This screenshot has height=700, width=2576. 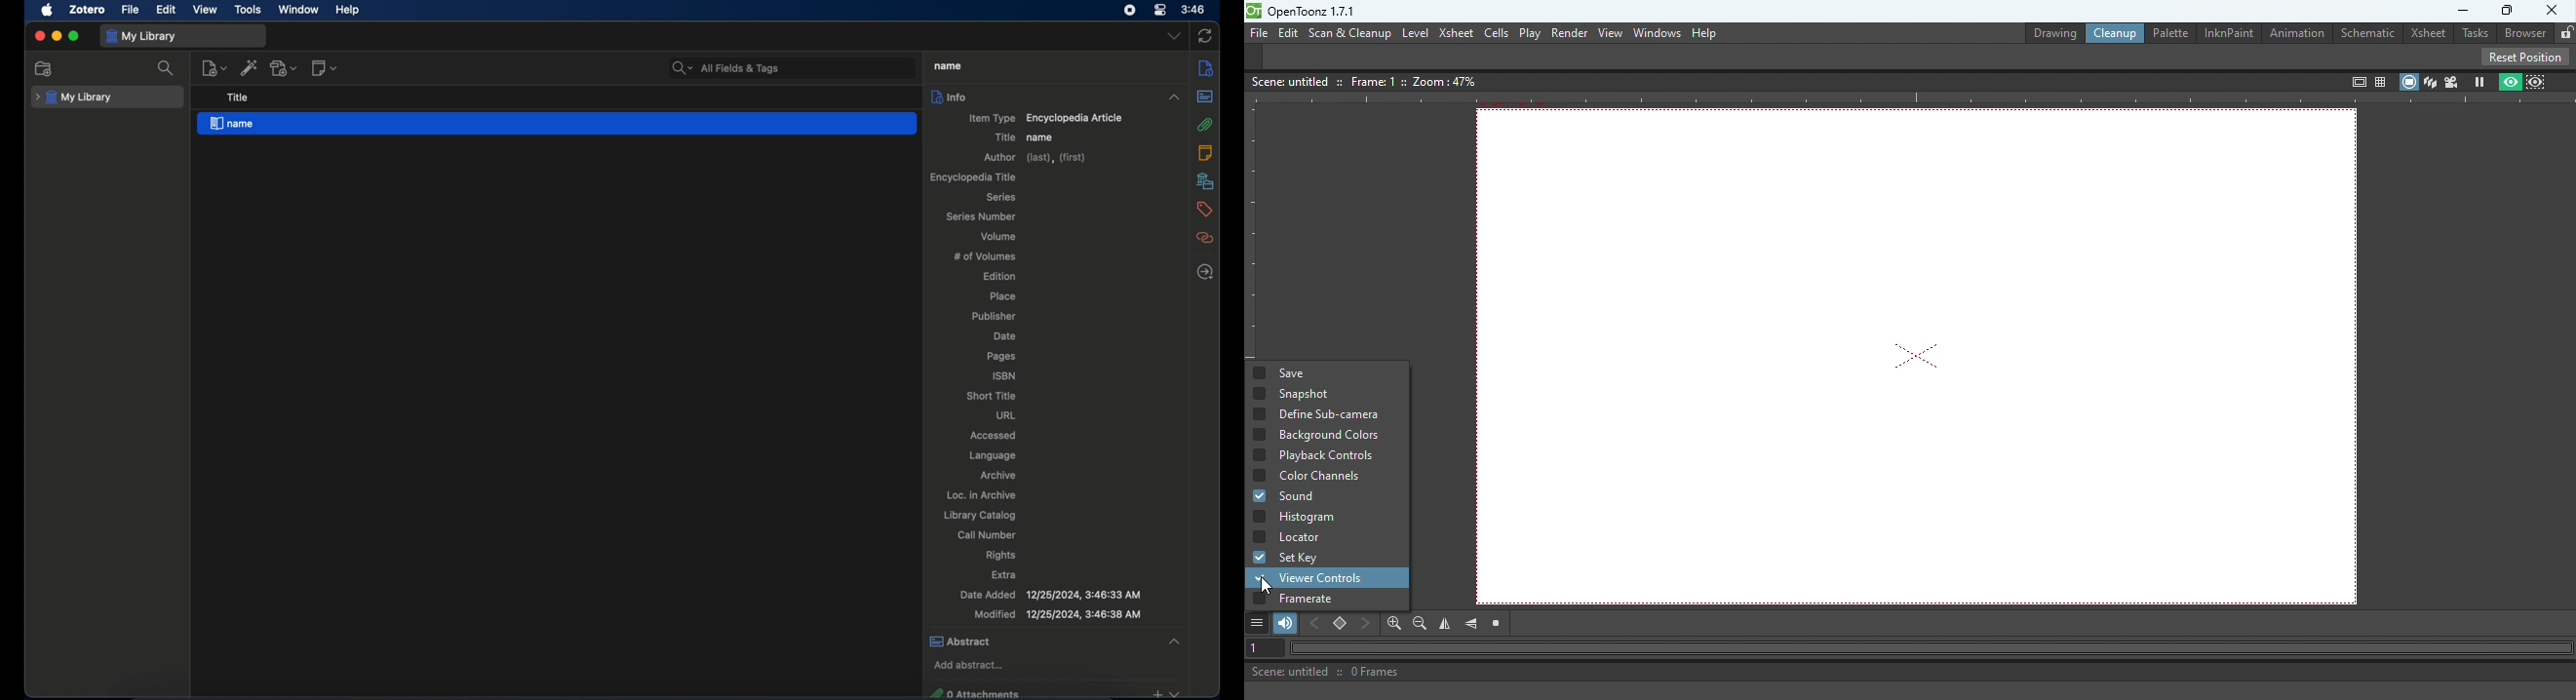 What do you see at coordinates (1471, 624) in the screenshot?
I see `Flip vertically` at bounding box center [1471, 624].